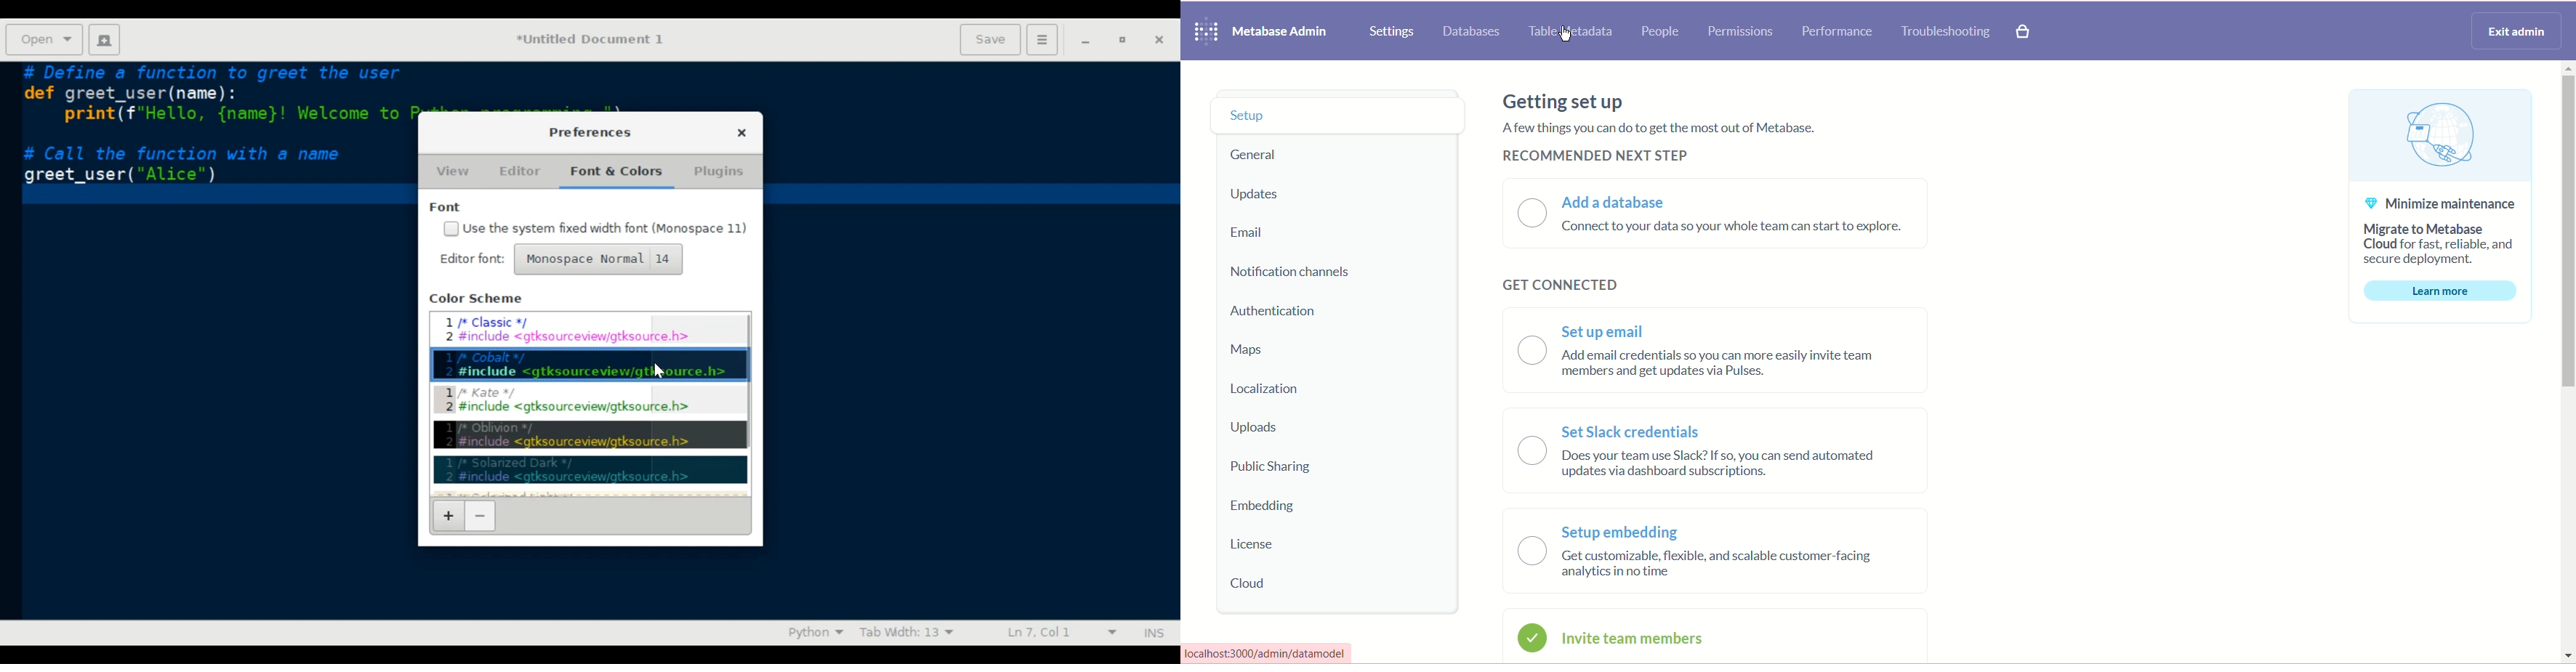 This screenshot has height=672, width=2576. What do you see at coordinates (1279, 313) in the screenshot?
I see `authentication` at bounding box center [1279, 313].